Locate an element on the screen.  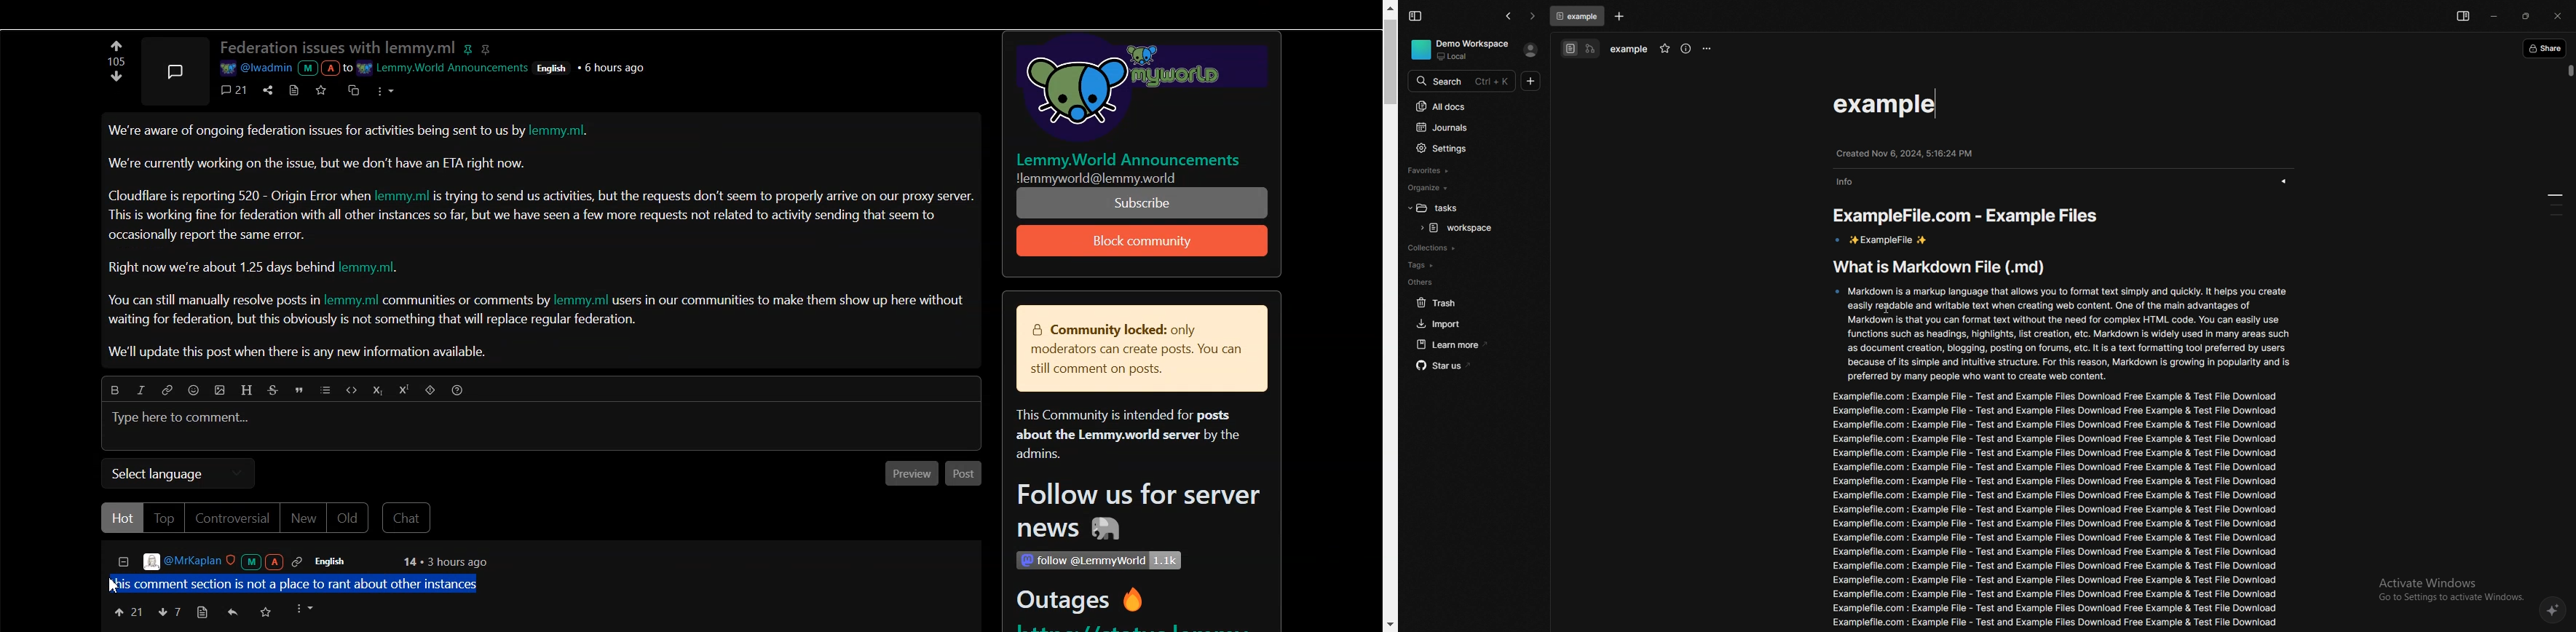
favourite is located at coordinates (1663, 47).